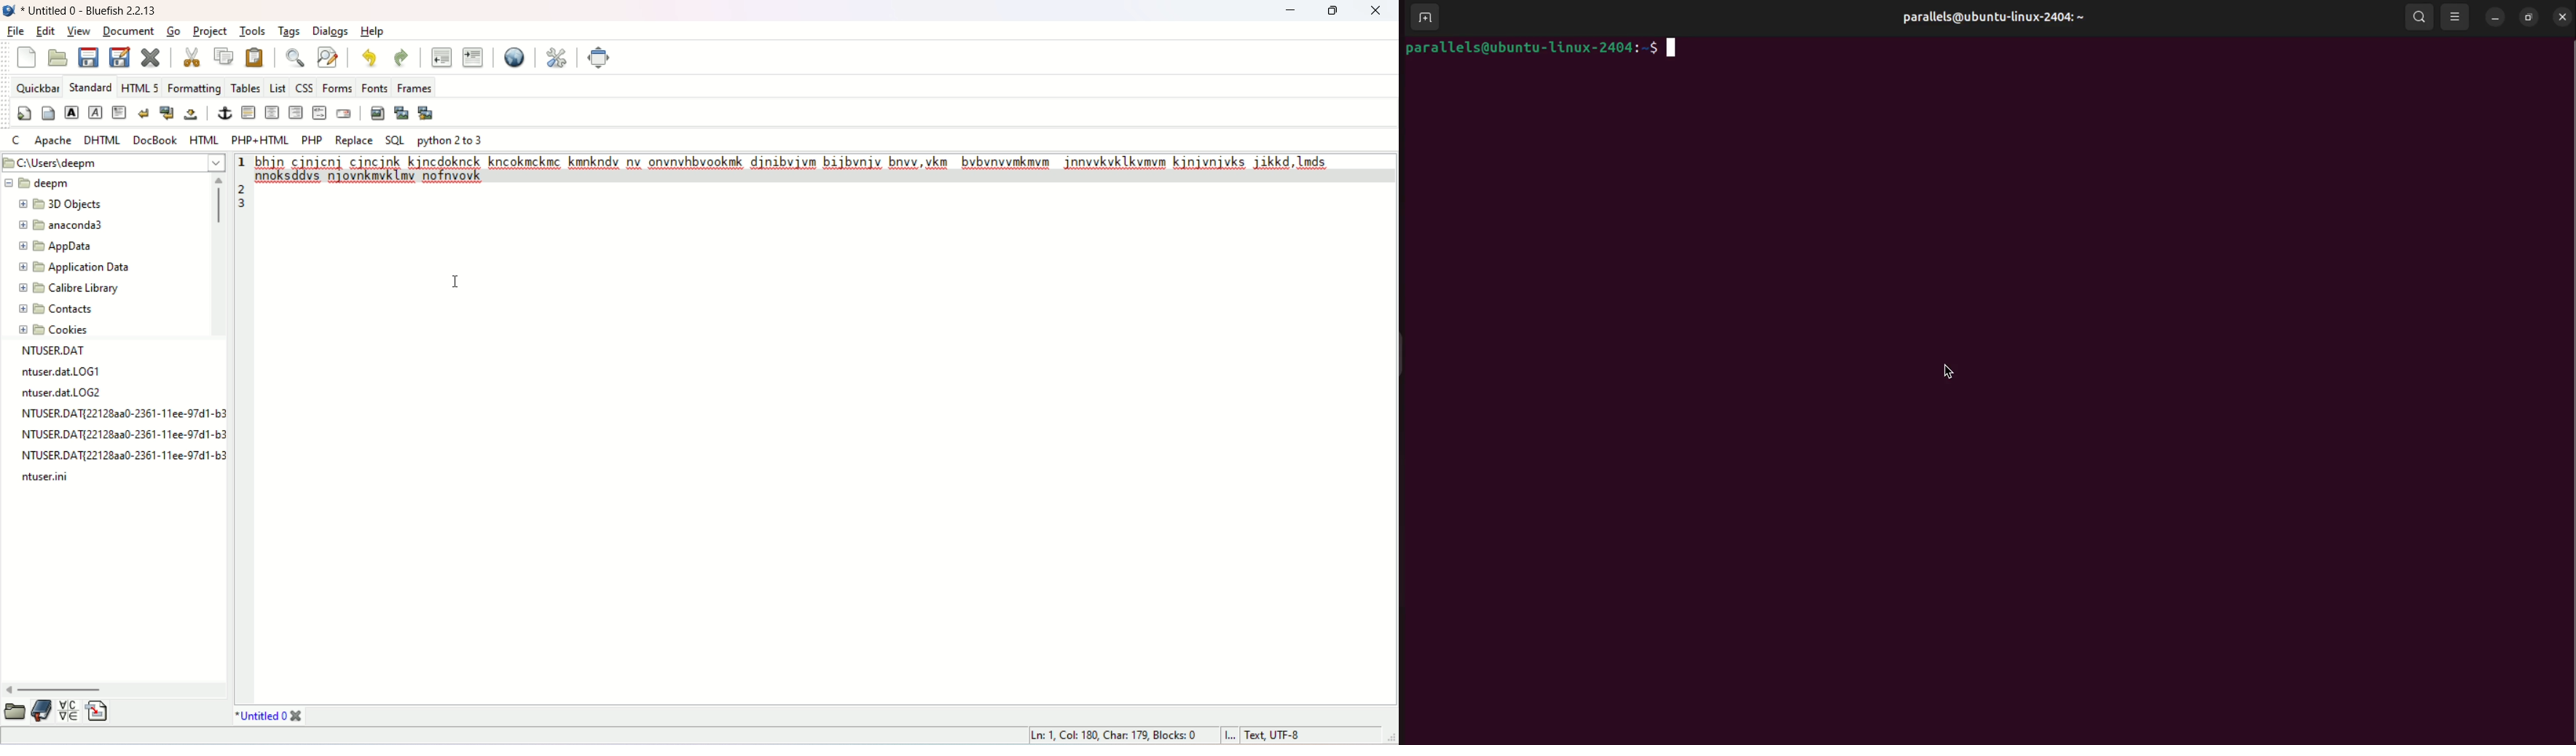 The width and height of the screenshot is (2576, 756). I want to click on fullscreen, so click(601, 57).